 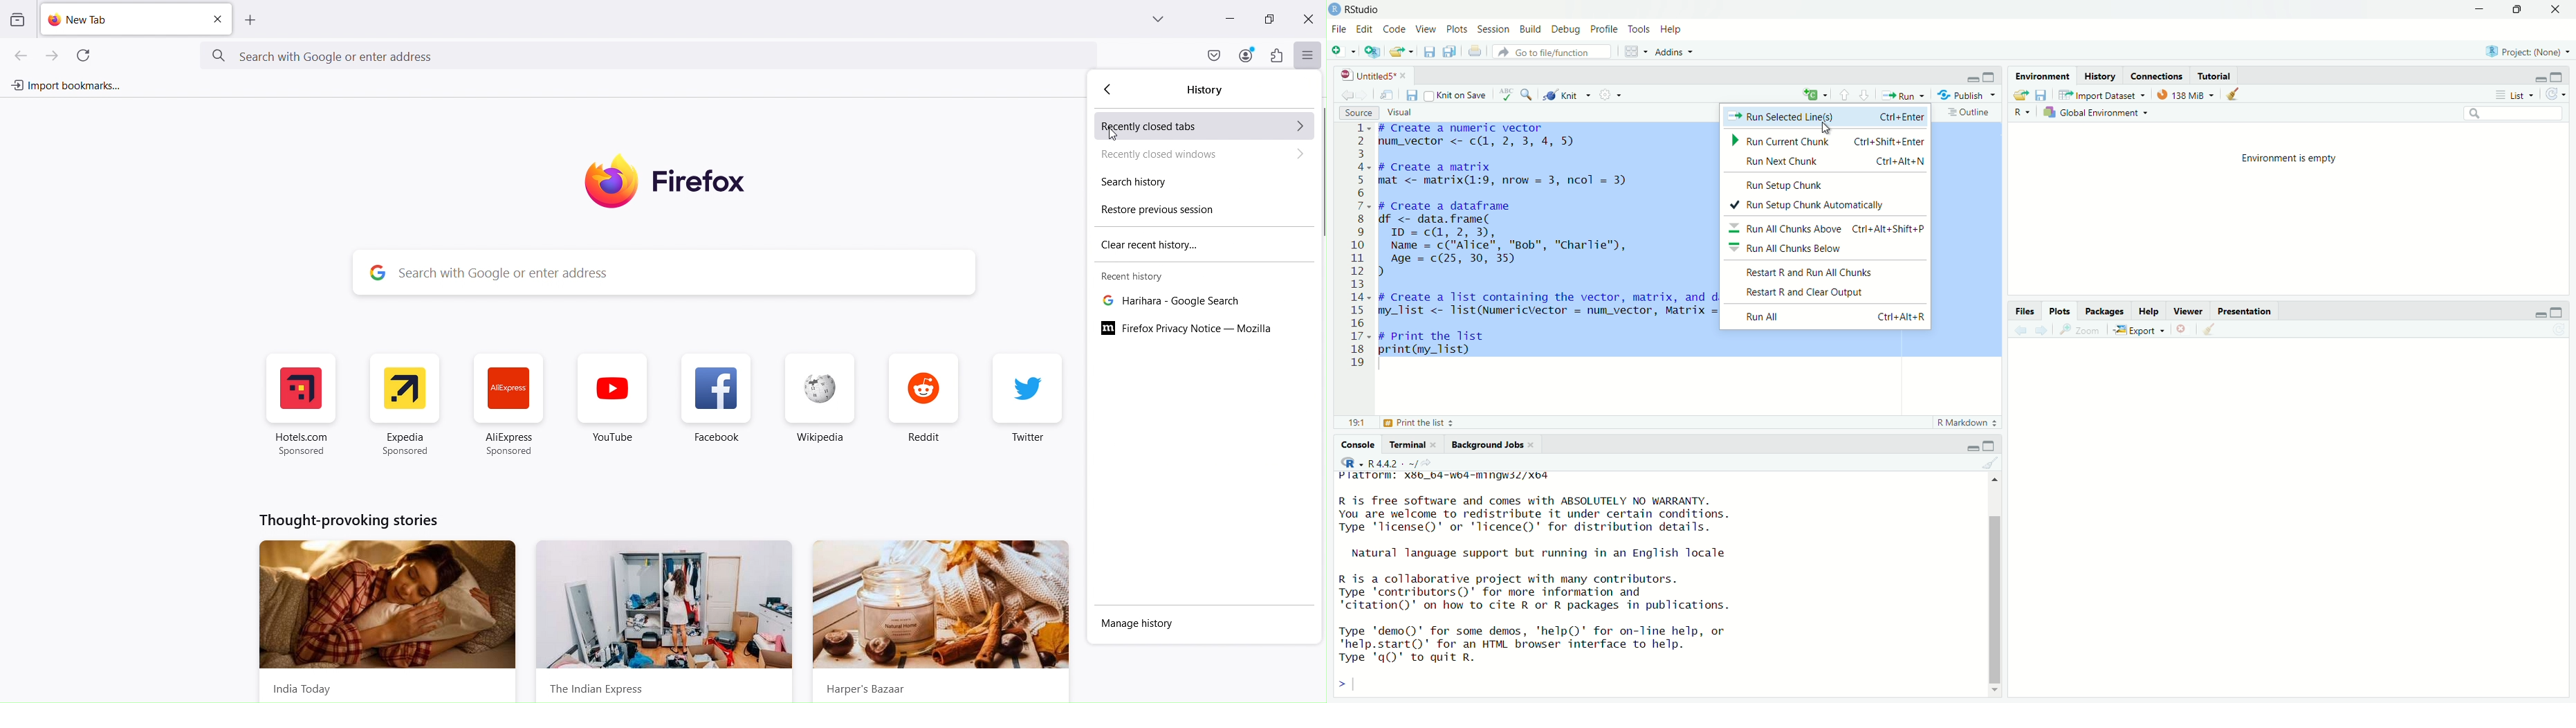 What do you see at coordinates (1571, 583) in the screenshot?
I see `Platrorm: Xx¥b_b4-wb4-mingw3Z/xo4

R is free software and comes with ABSOLUTELY NO WARRANTY.

You are welcome to redistribute it under certain conditions.

Type 'license()' or 'licence()' for distribution details.
Natural language support but running in an English locale

R is a collaborative project with many contributors.

Type 'contributors()' for more information and

‘citation()' on how to cite R or R packages in publications.

Type 'demo()' for some demos, 'help()' for on-line help, or

'help.start()' for an HTML browser interface to help.

Type 'qQ)' to quit R.

>` at bounding box center [1571, 583].